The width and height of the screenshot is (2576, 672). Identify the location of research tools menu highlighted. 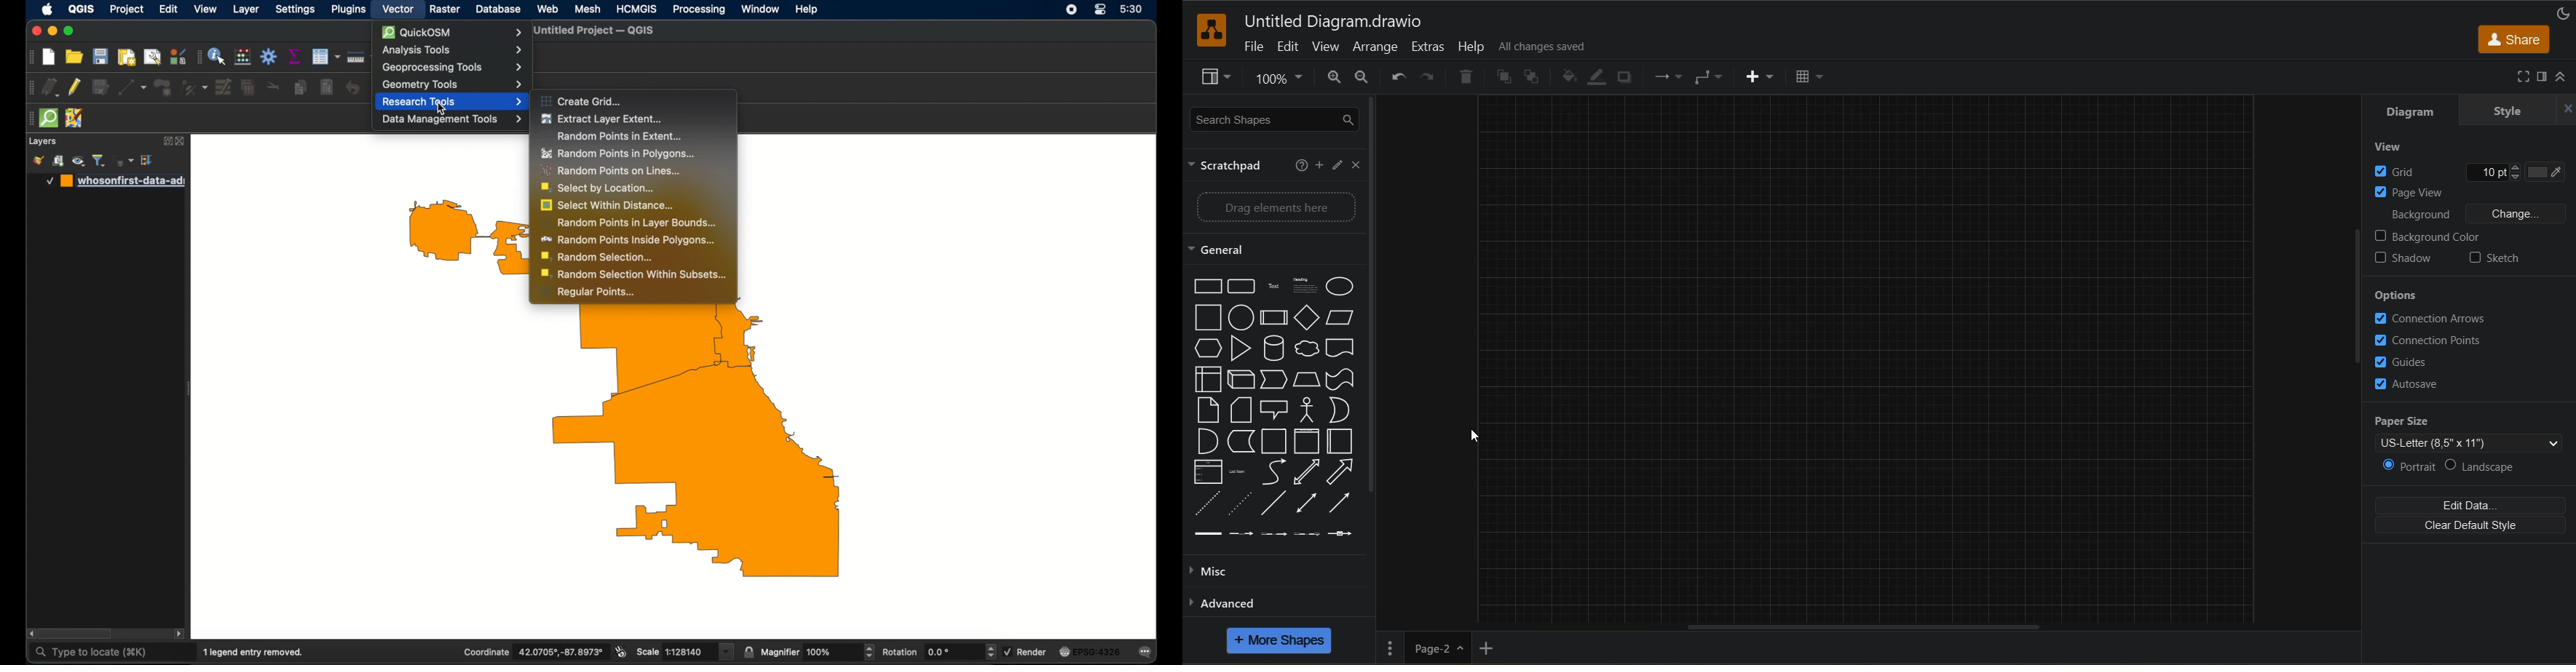
(452, 102).